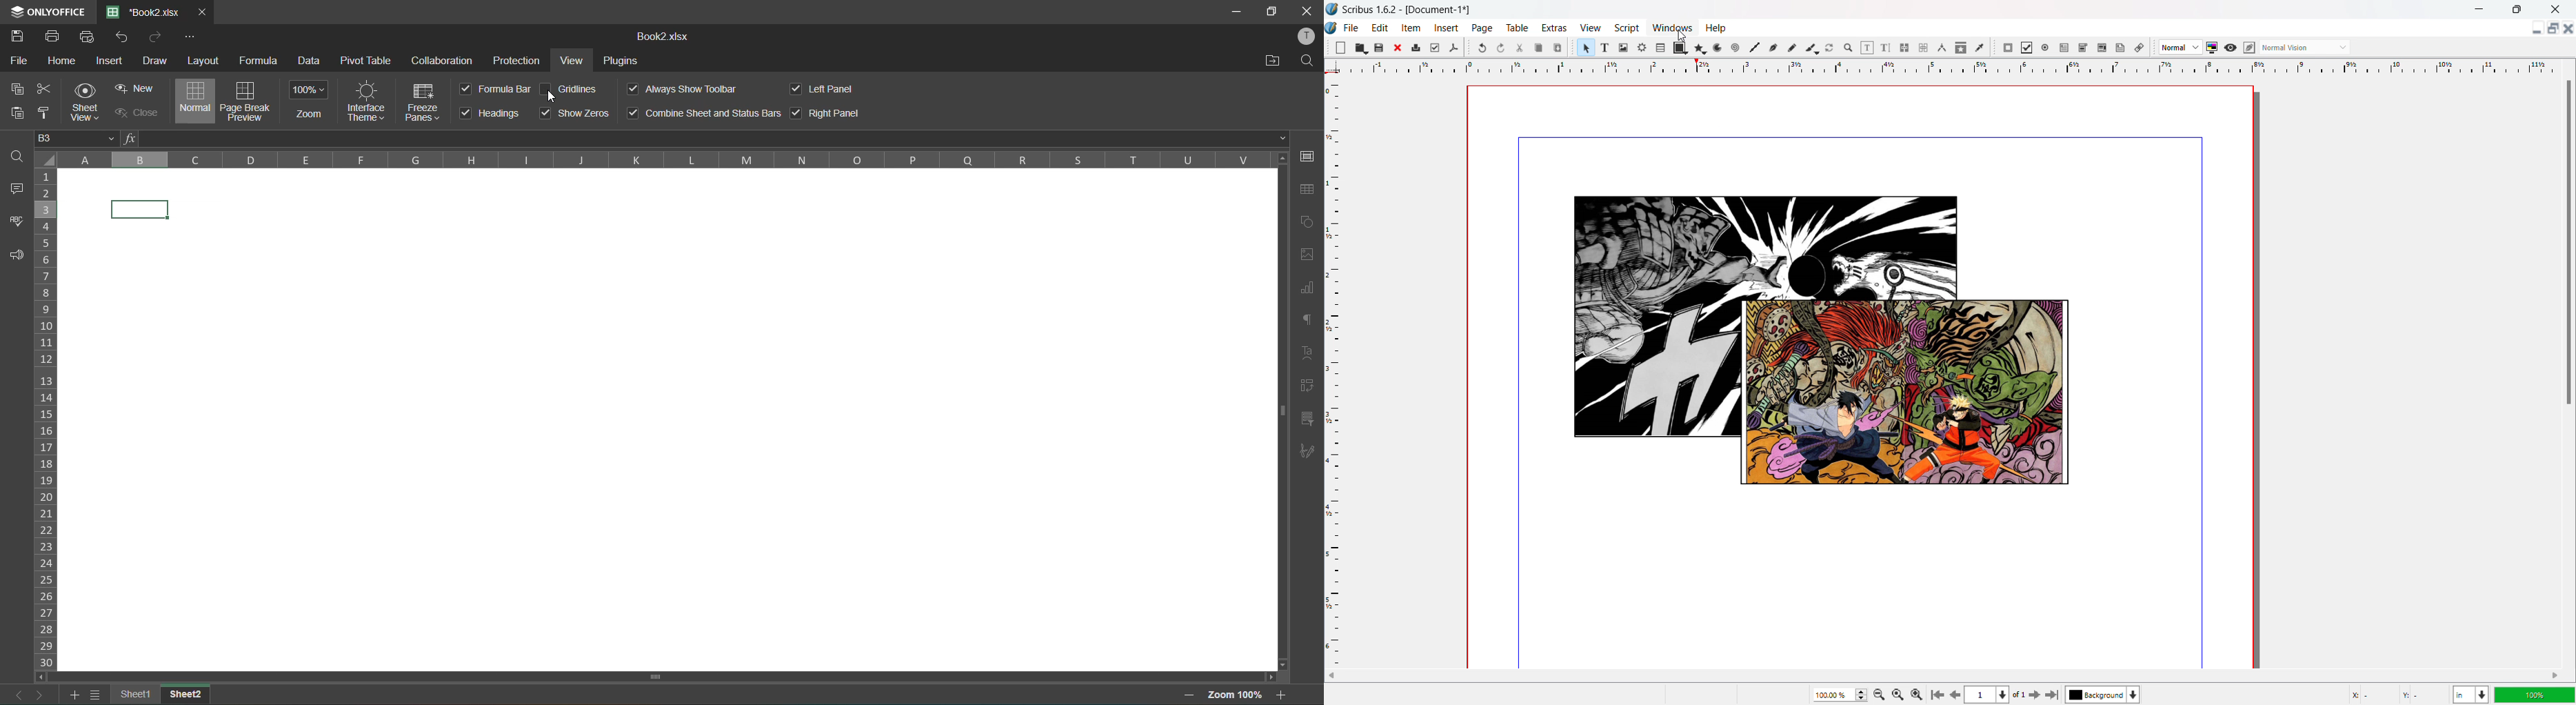 The height and width of the screenshot is (728, 2576). Describe the element at coordinates (1453, 48) in the screenshot. I see `save as pdf` at that location.